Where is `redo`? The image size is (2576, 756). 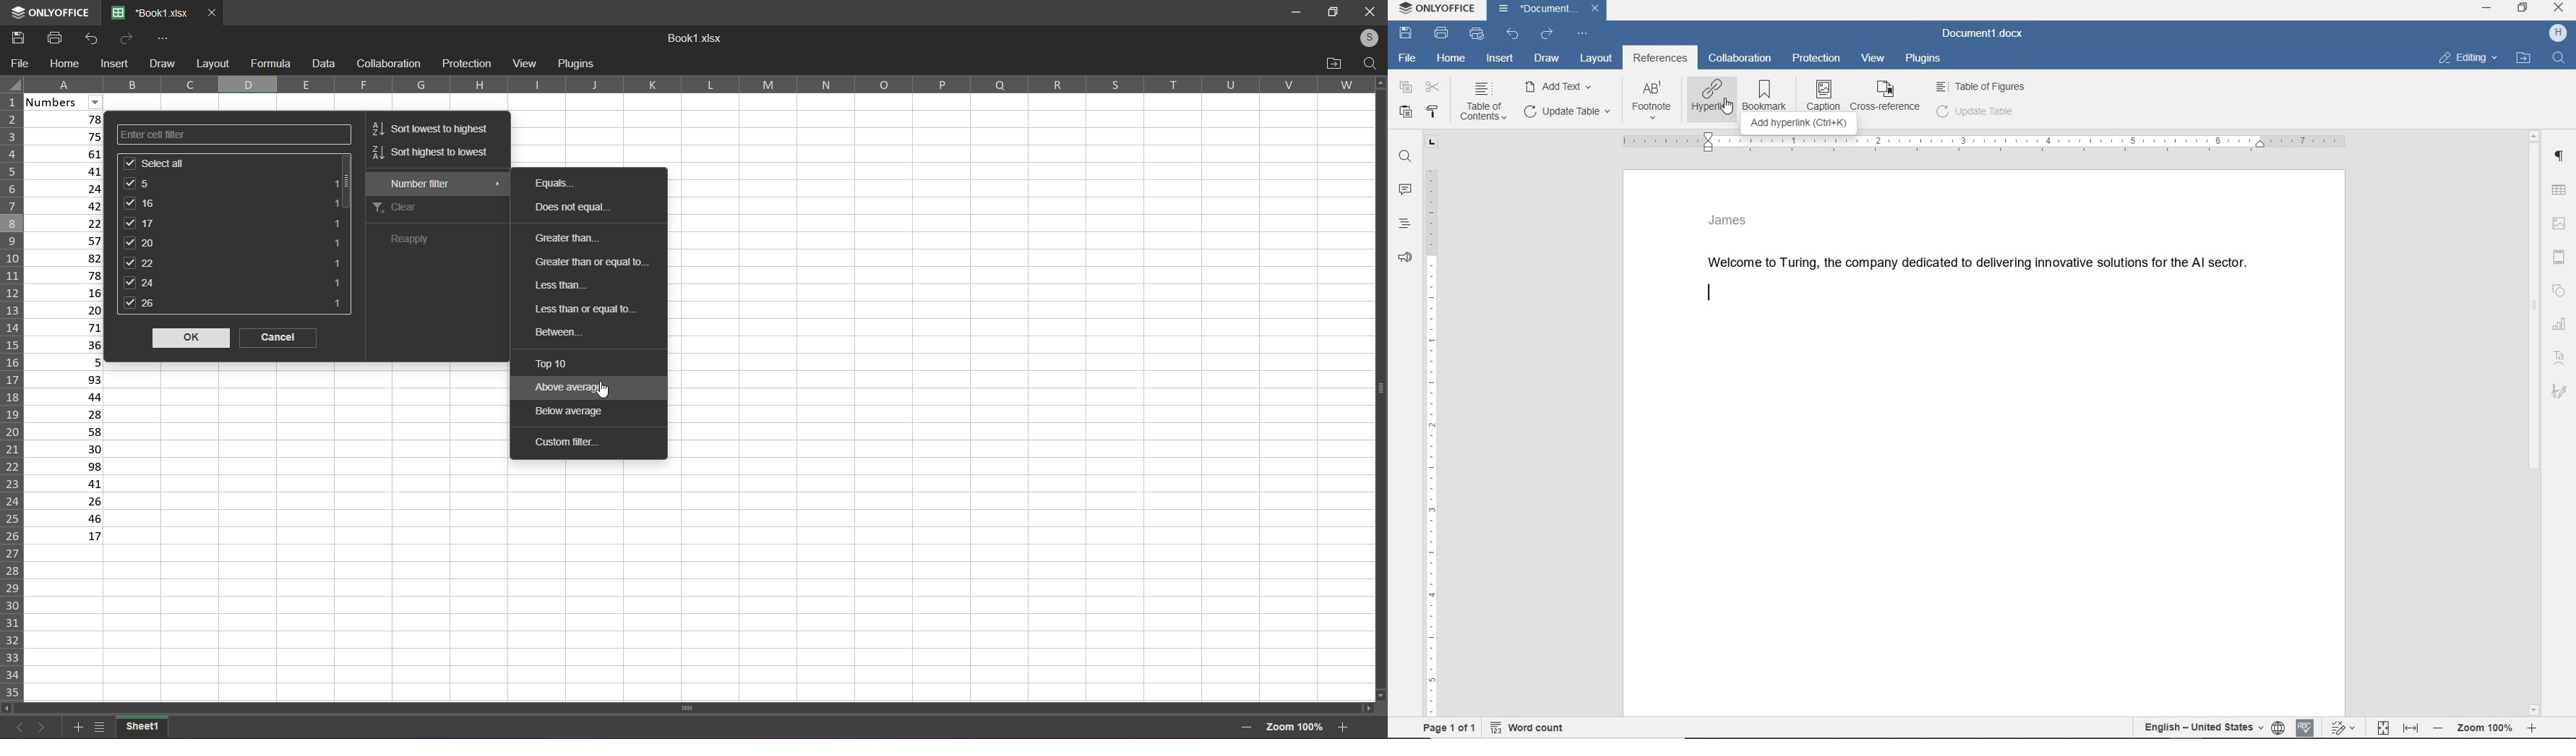
redo is located at coordinates (1546, 34).